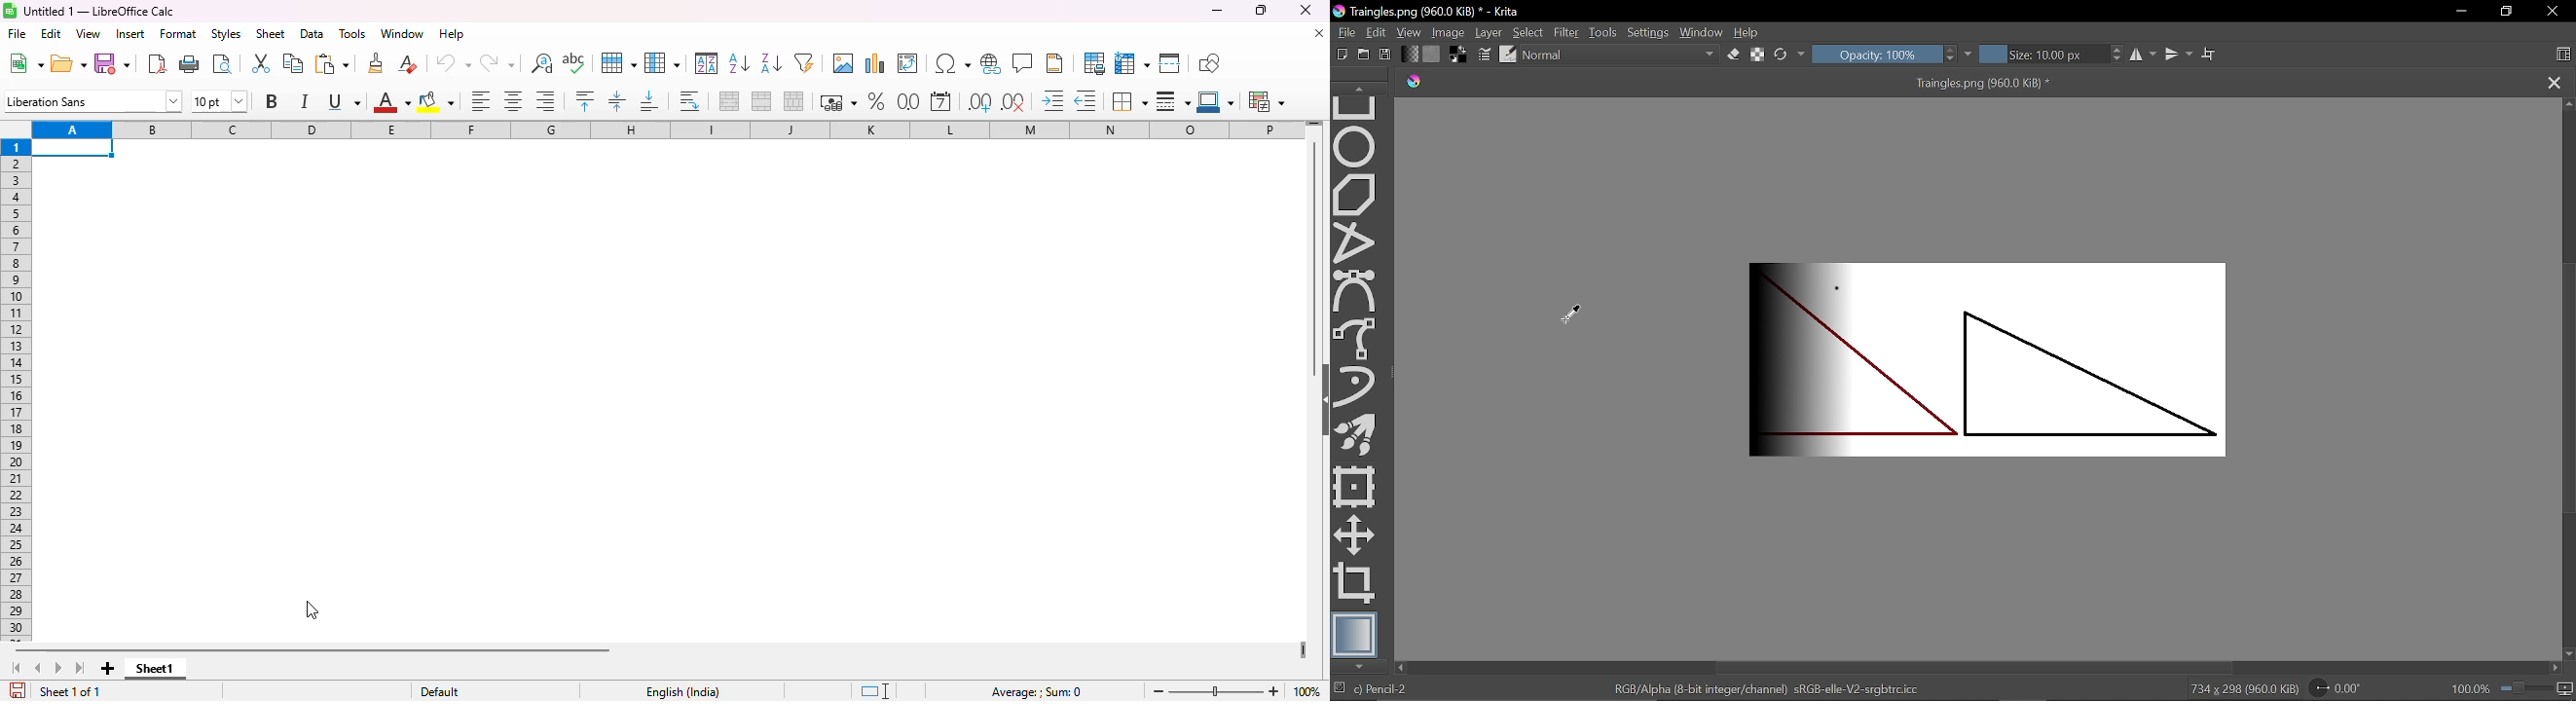 Image resolution: width=2576 pixels, height=728 pixels. What do you see at coordinates (1604, 32) in the screenshot?
I see `Tools` at bounding box center [1604, 32].